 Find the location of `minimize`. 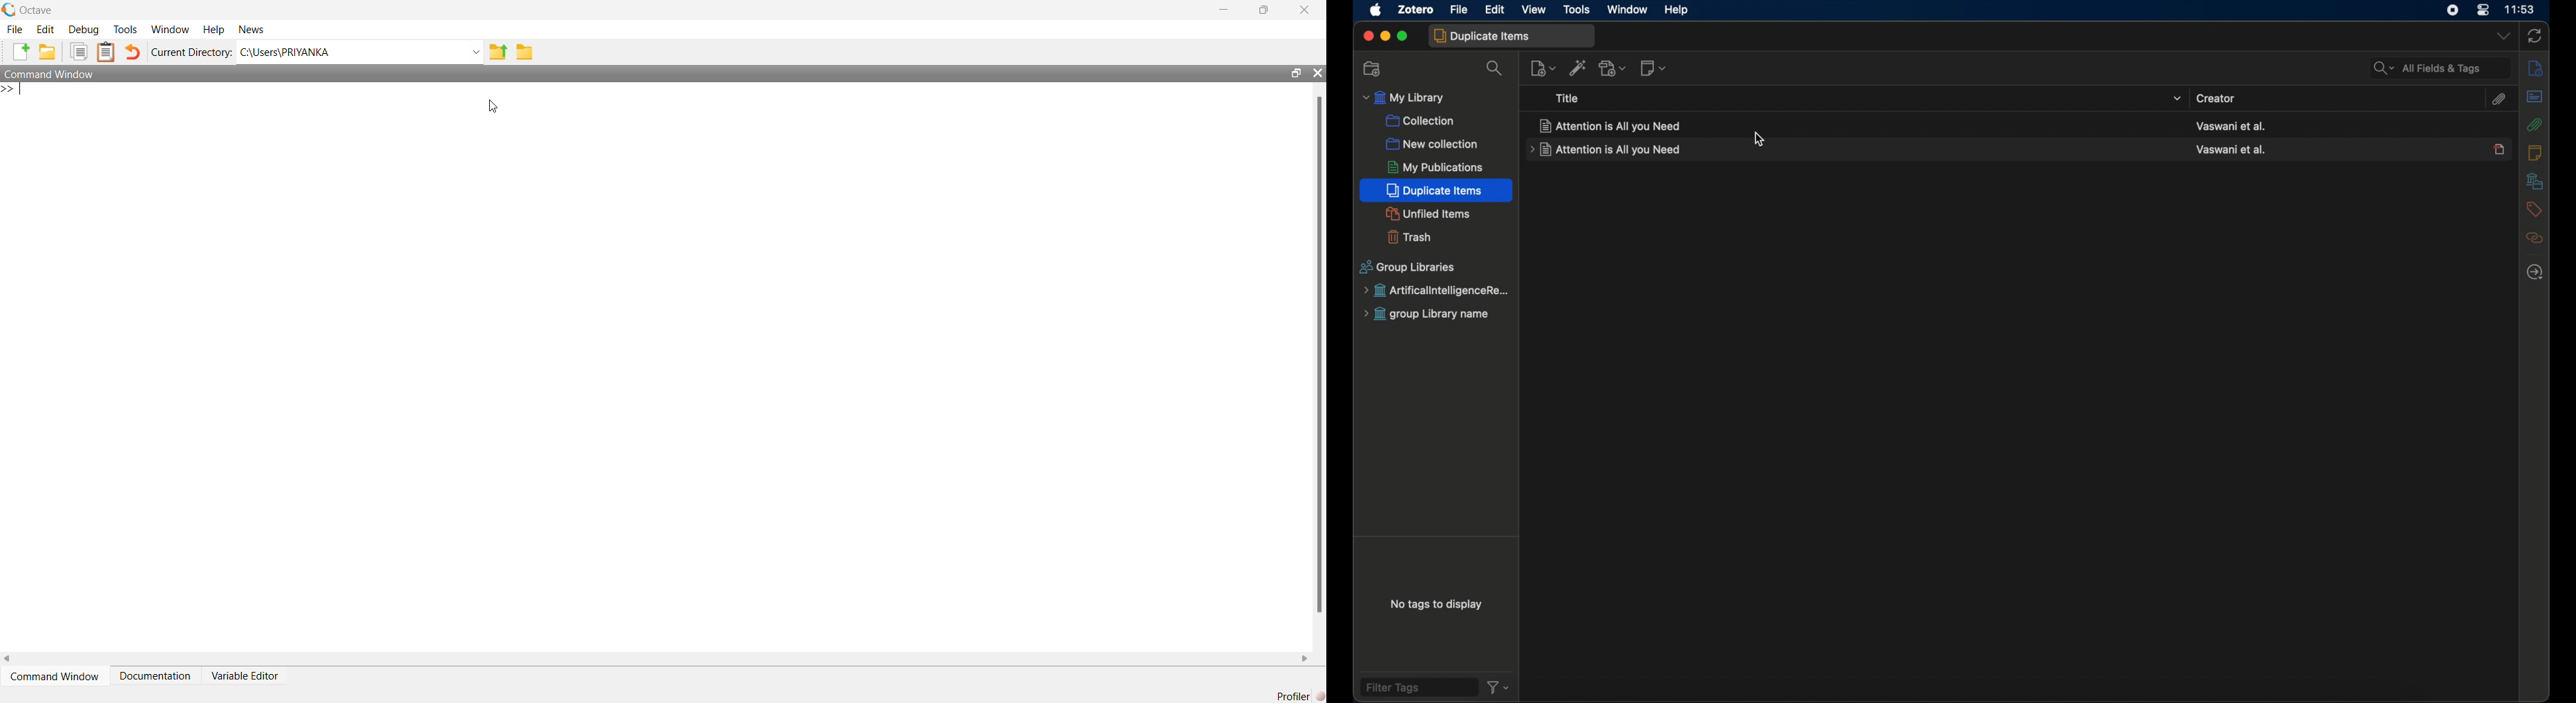

minimize is located at coordinates (1224, 10).